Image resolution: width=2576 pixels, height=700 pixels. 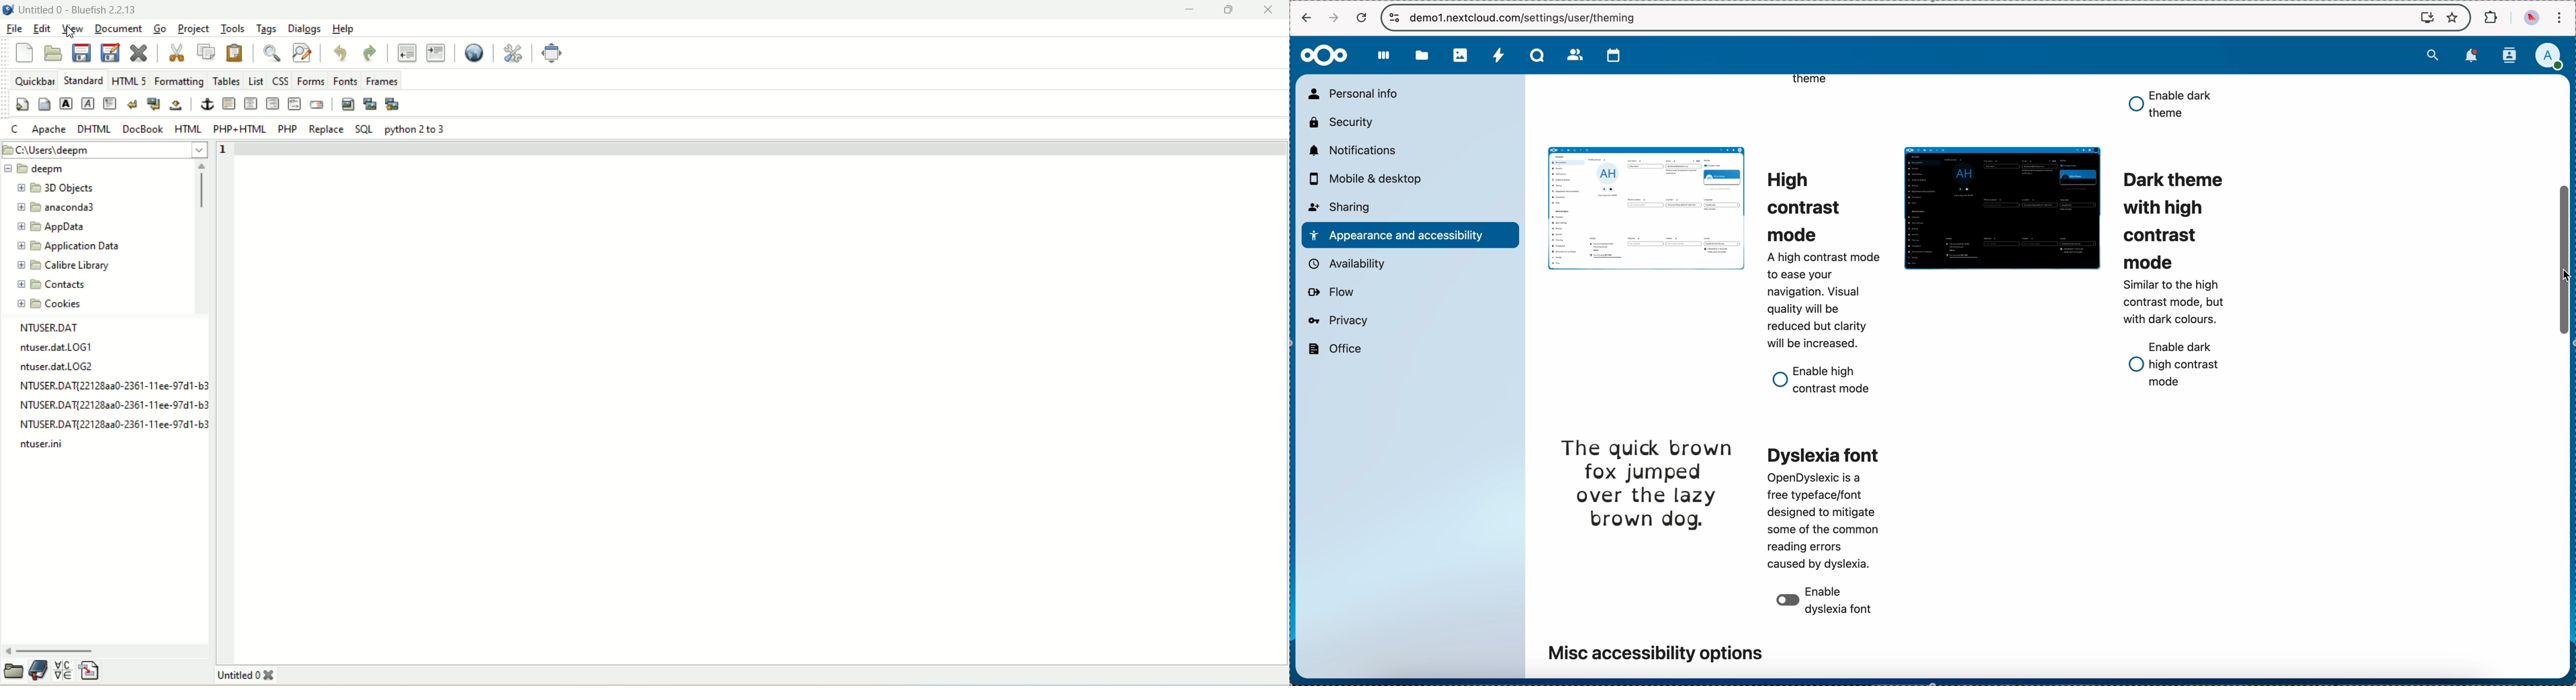 I want to click on calendar, so click(x=1610, y=56).